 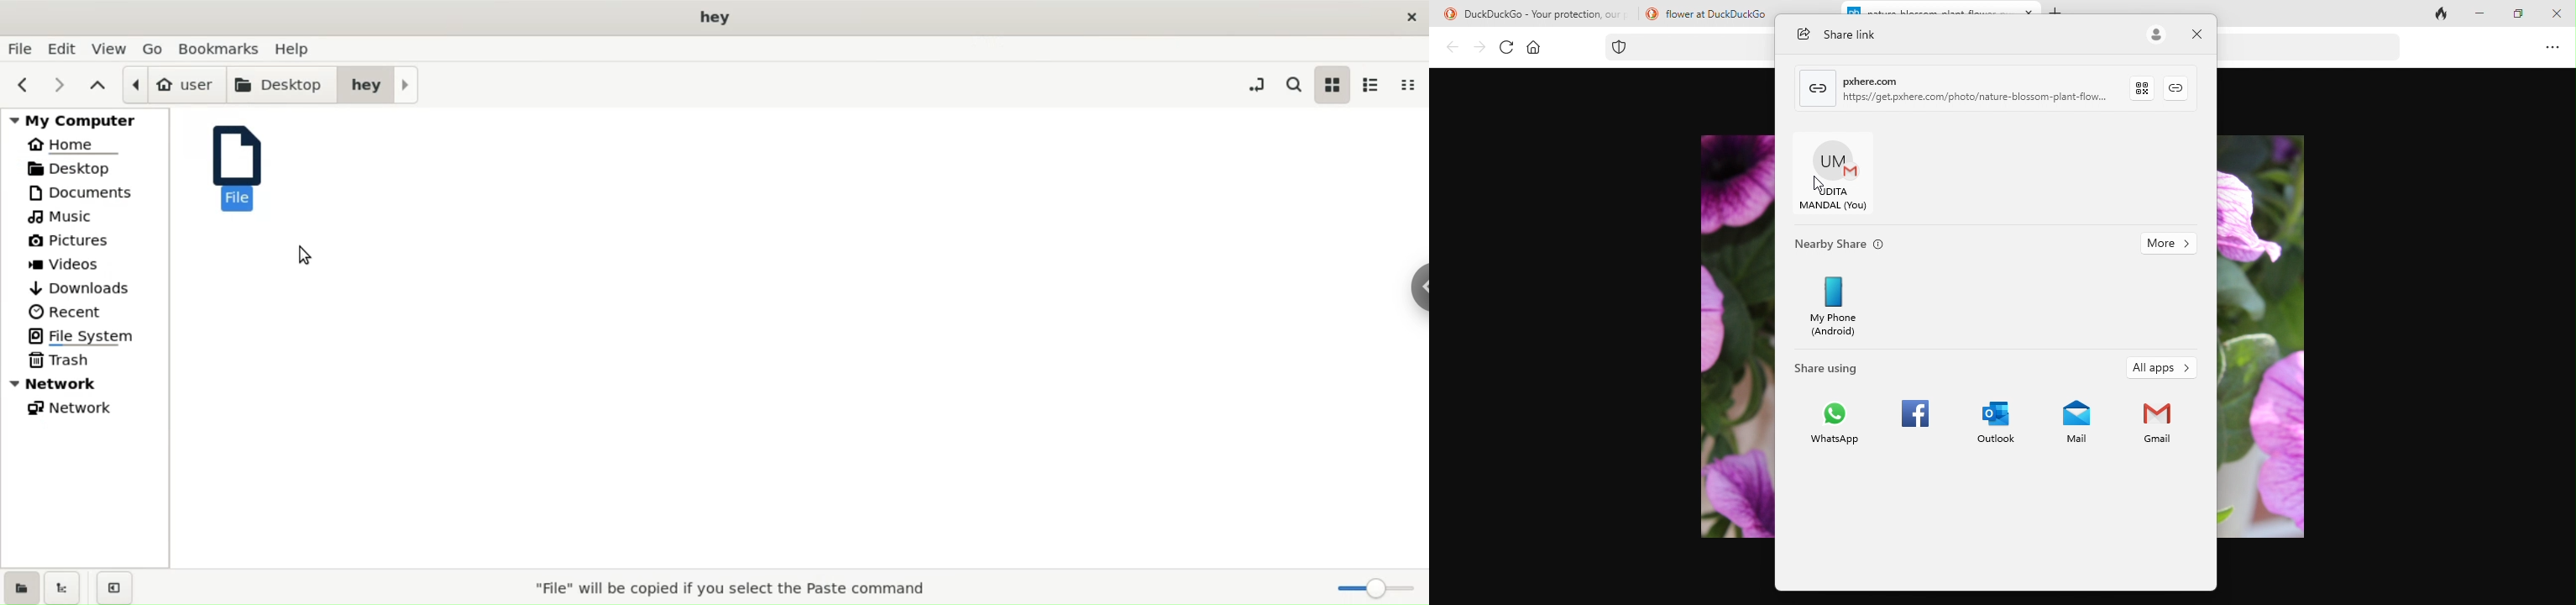 What do you see at coordinates (1409, 87) in the screenshot?
I see `compact view` at bounding box center [1409, 87].